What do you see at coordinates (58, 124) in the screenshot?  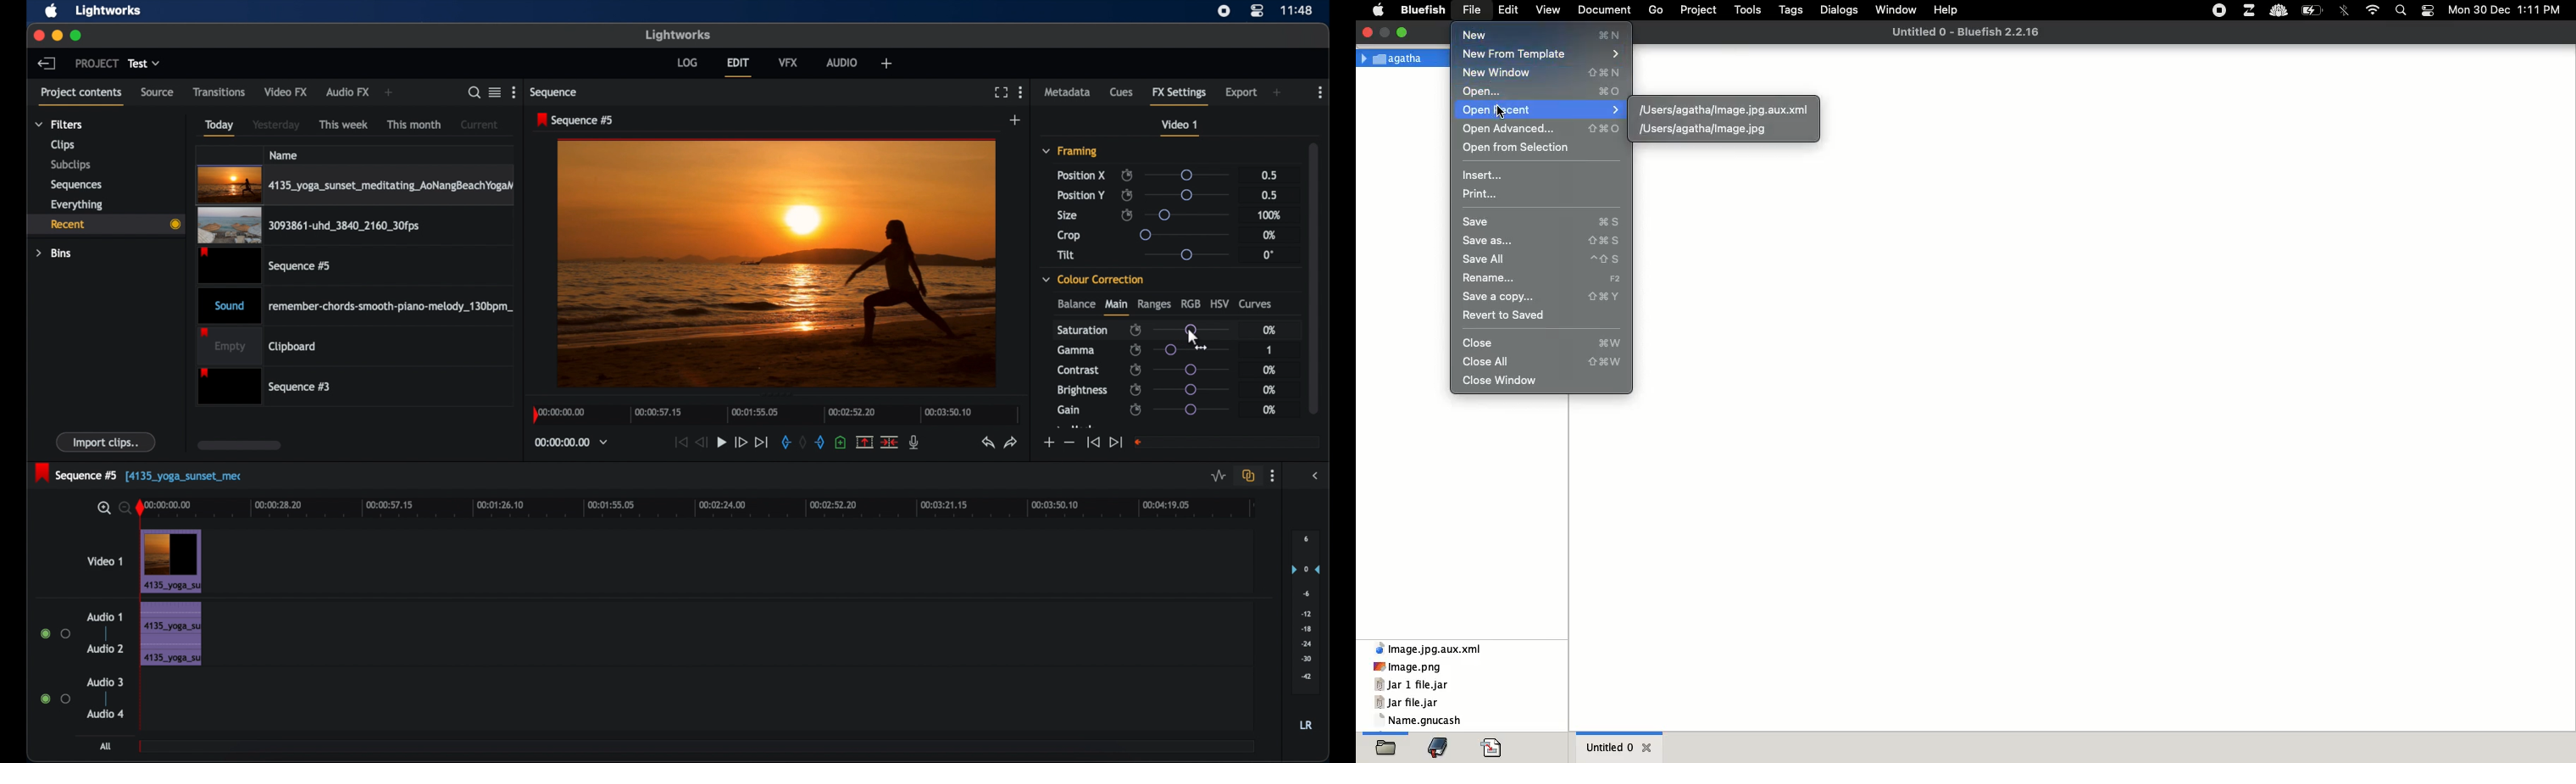 I see `filters` at bounding box center [58, 124].